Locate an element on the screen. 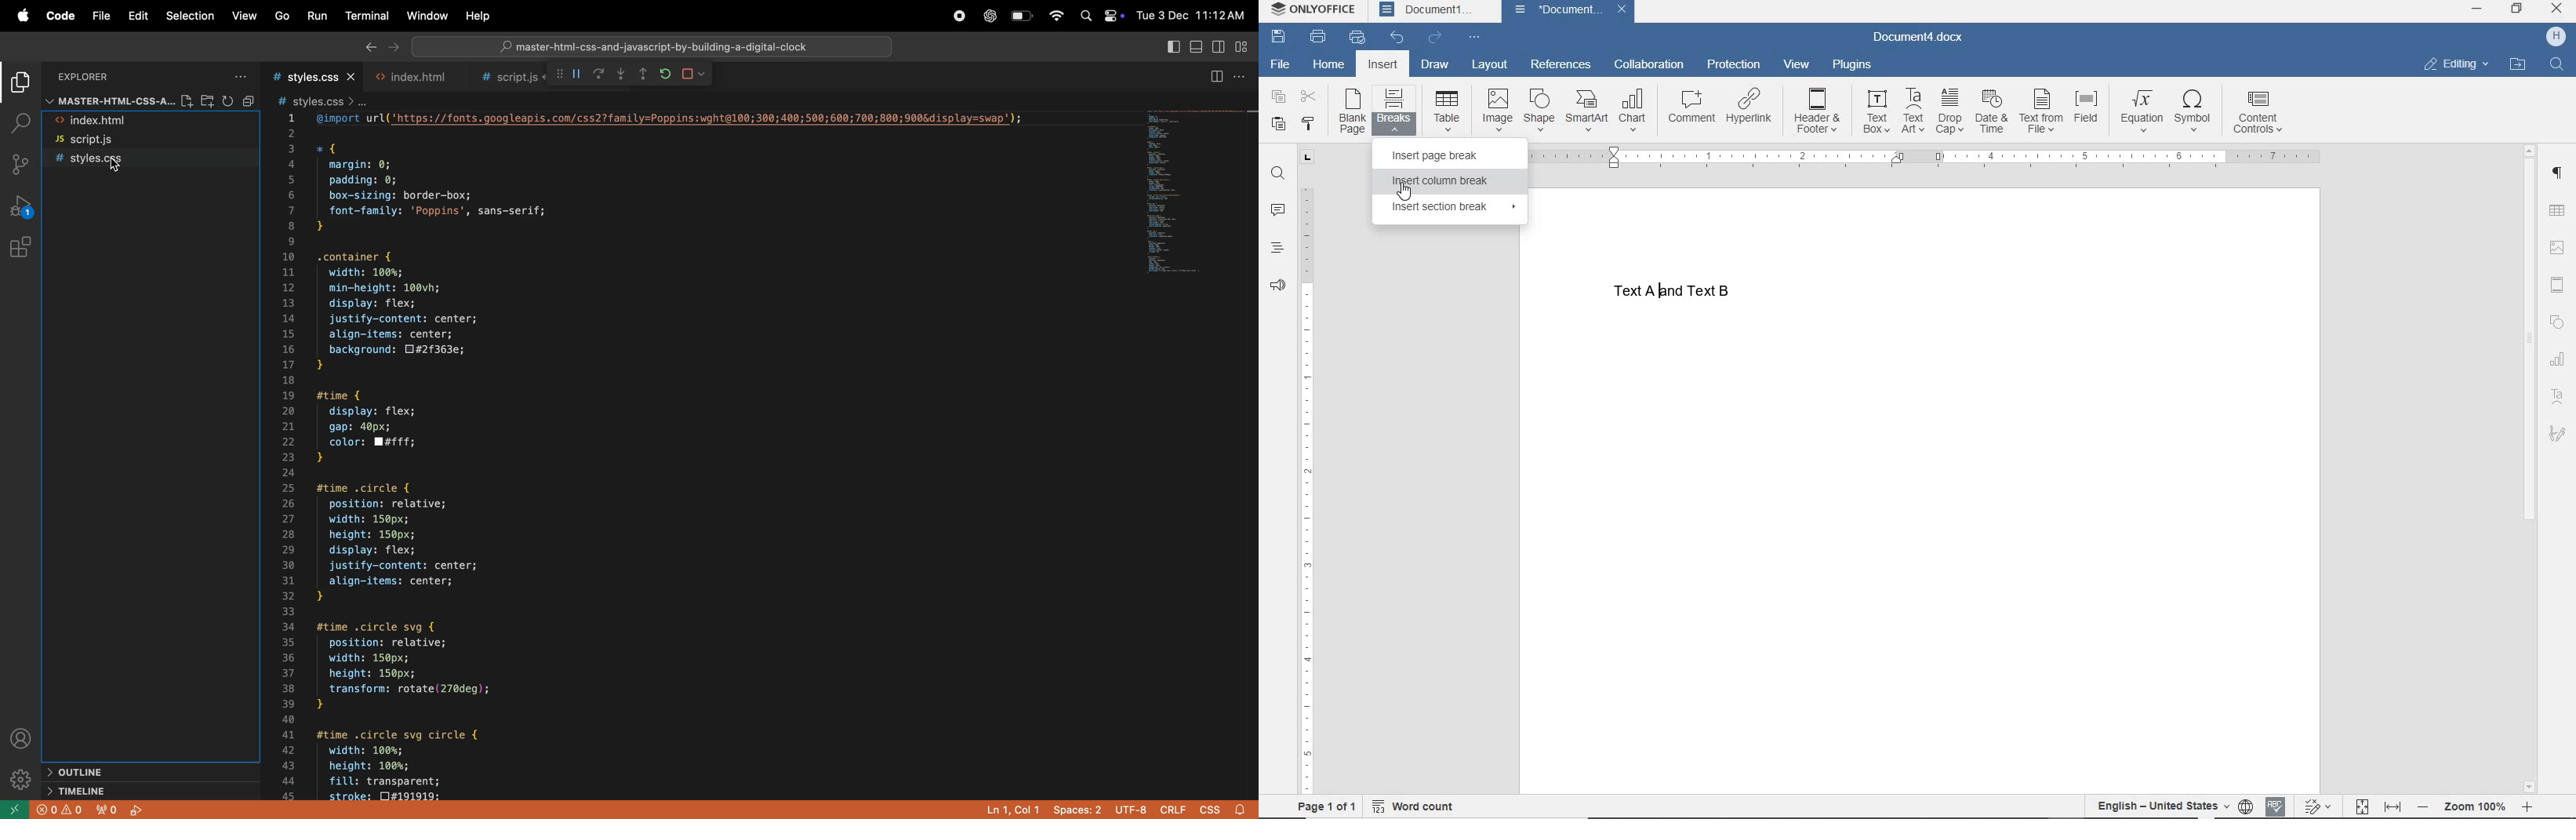 Image resolution: width=2576 pixels, height=840 pixels. HEADER & FOOTER is located at coordinates (1819, 111).